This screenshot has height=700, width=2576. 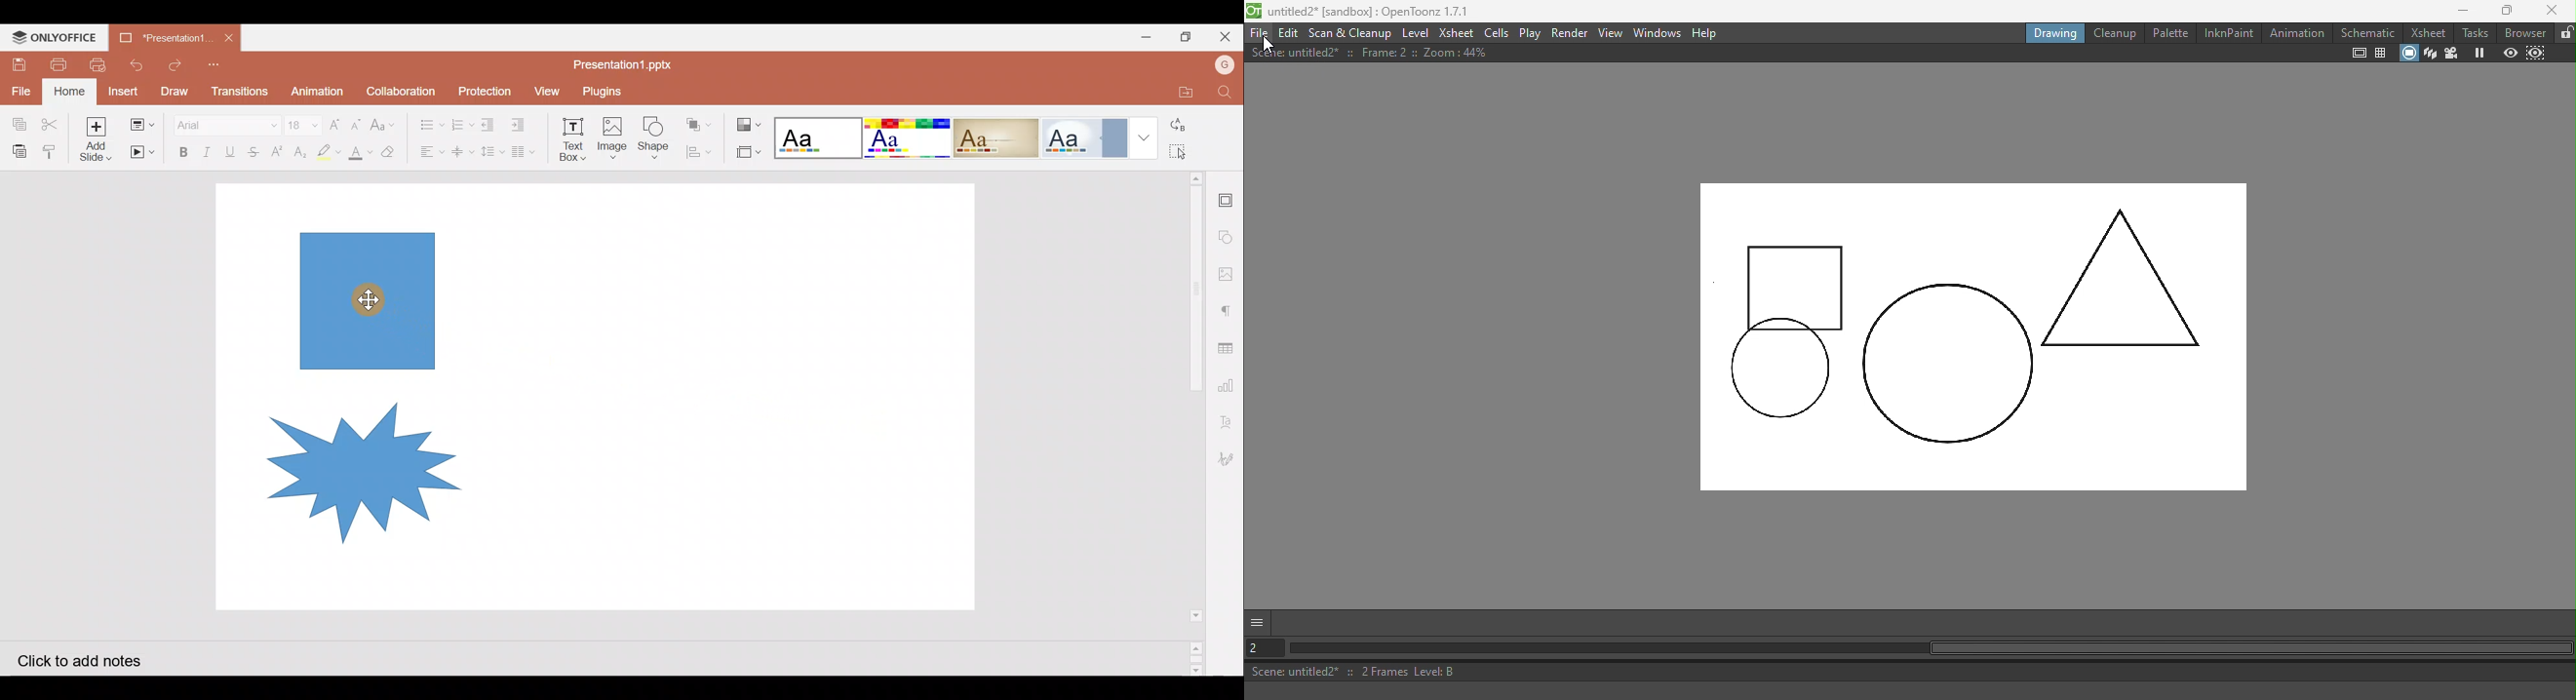 What do you see at coordinates (333, 121) in the screenshot?
I see `Increase font size` at bounding box center [333, 121].